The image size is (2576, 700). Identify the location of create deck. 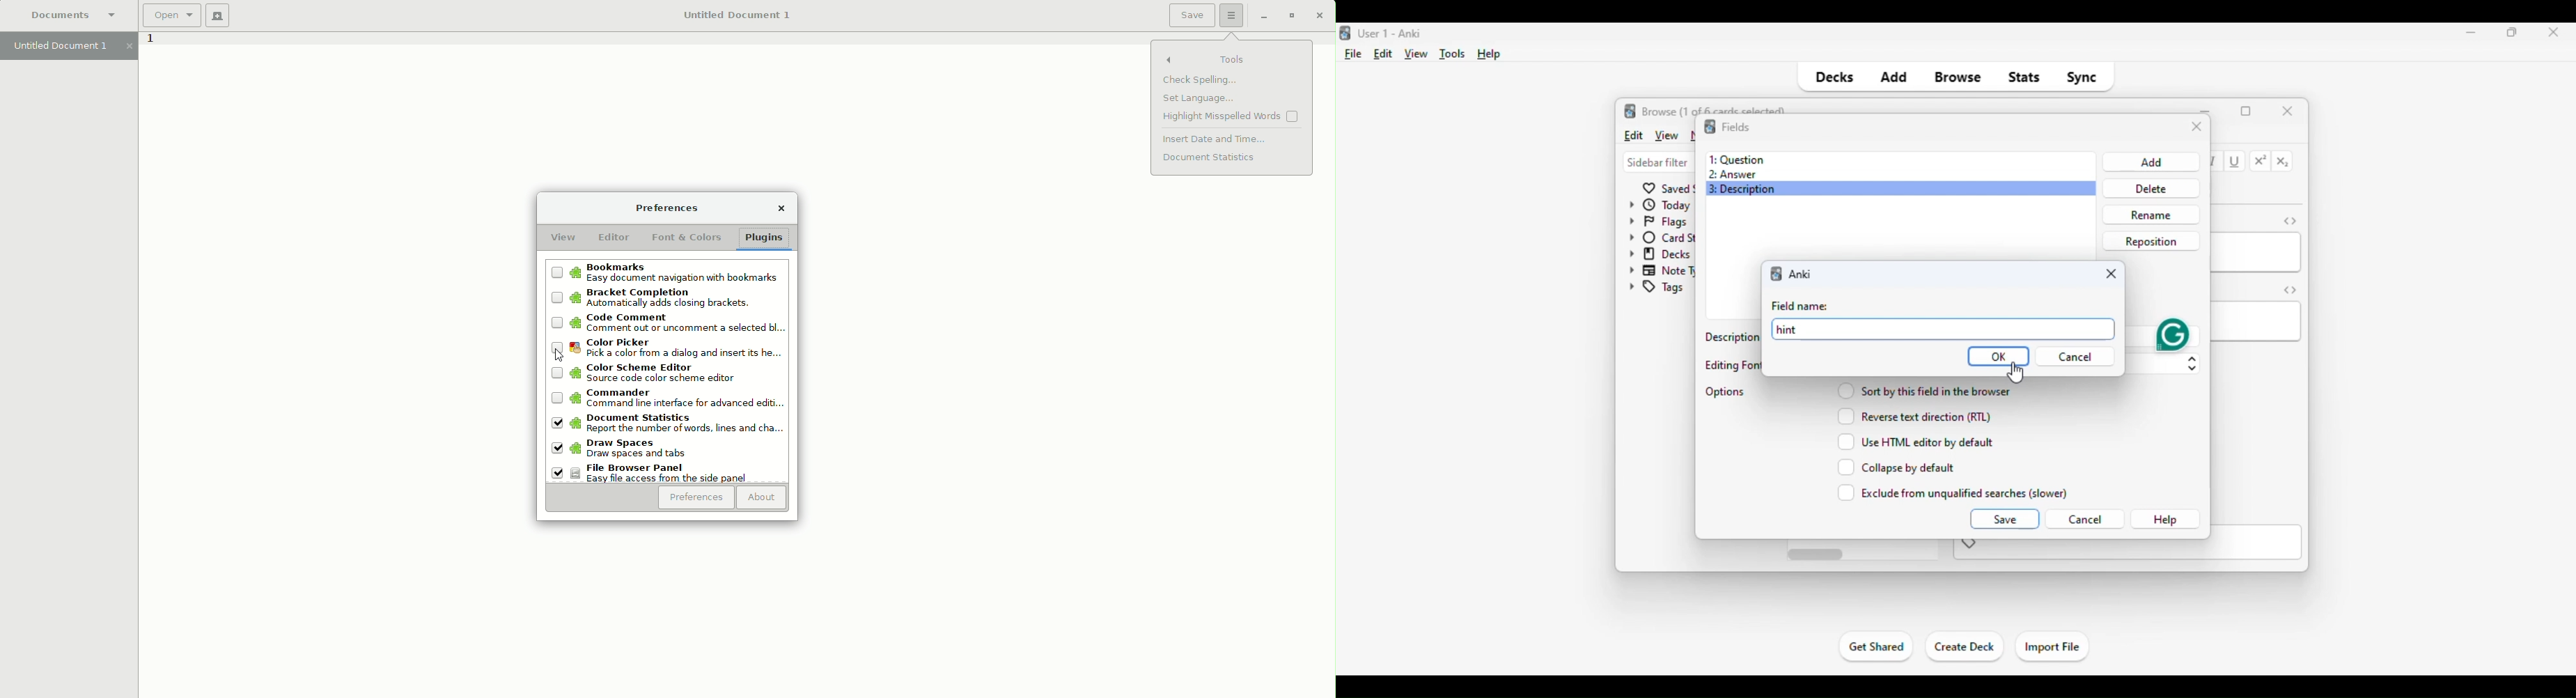
(1965, 647).